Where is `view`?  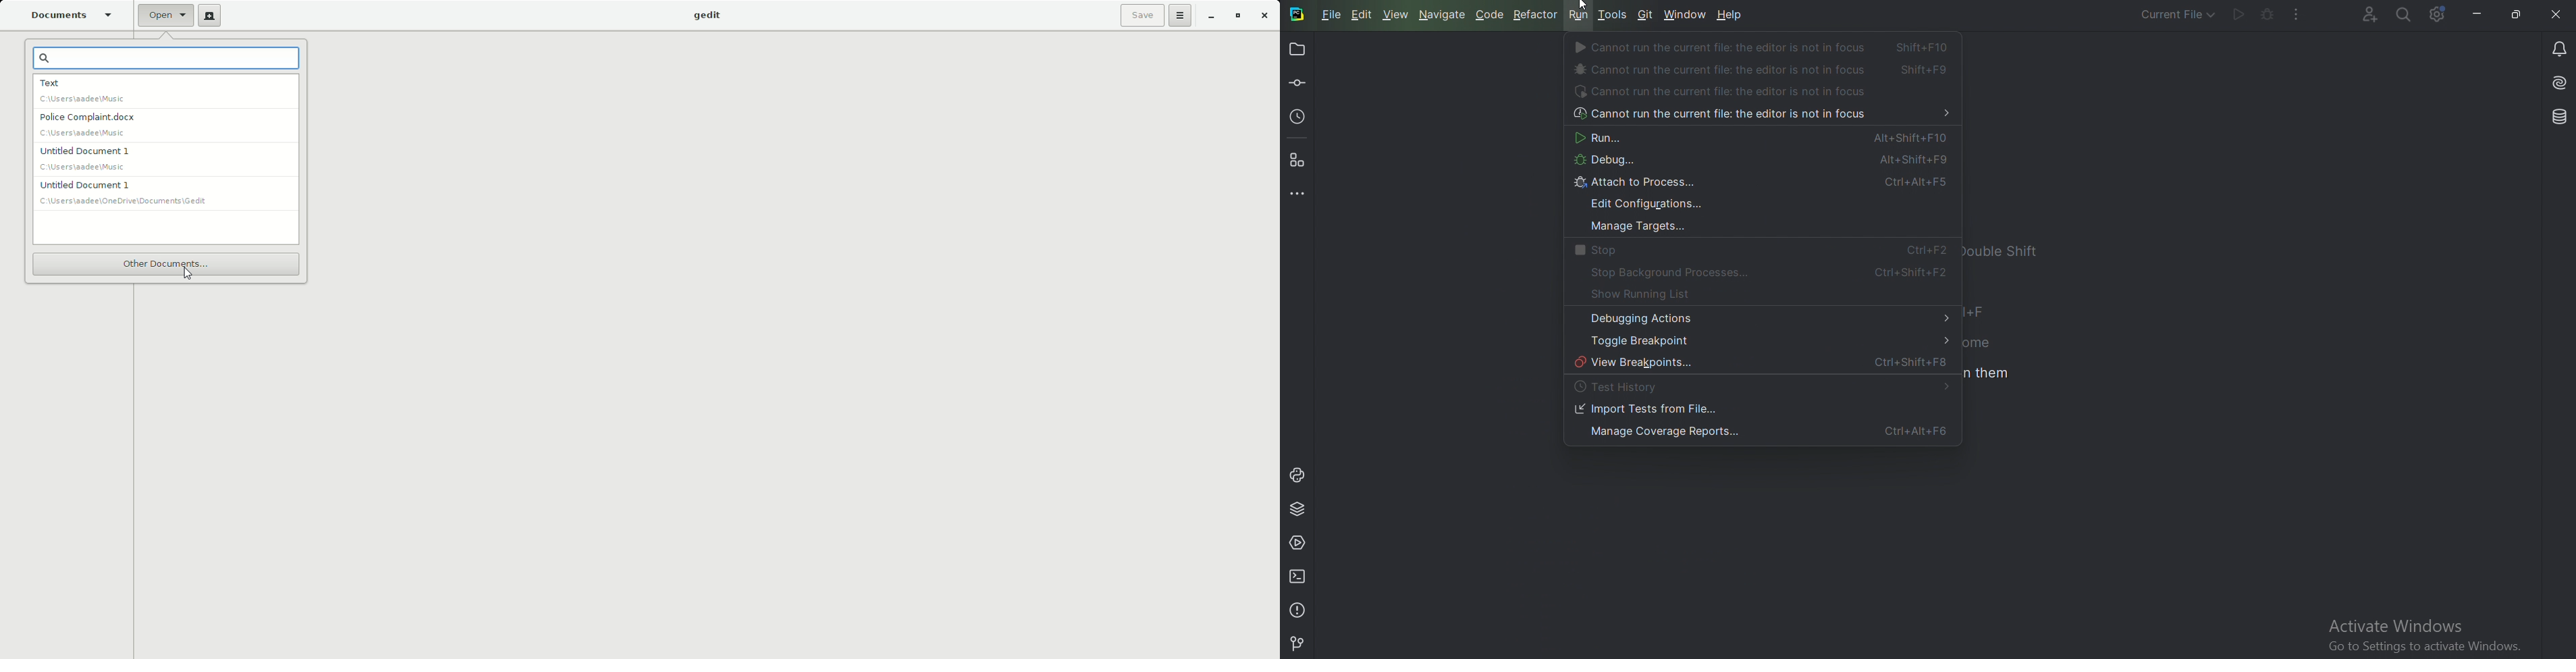 view is located at coordinates (1399, 15).